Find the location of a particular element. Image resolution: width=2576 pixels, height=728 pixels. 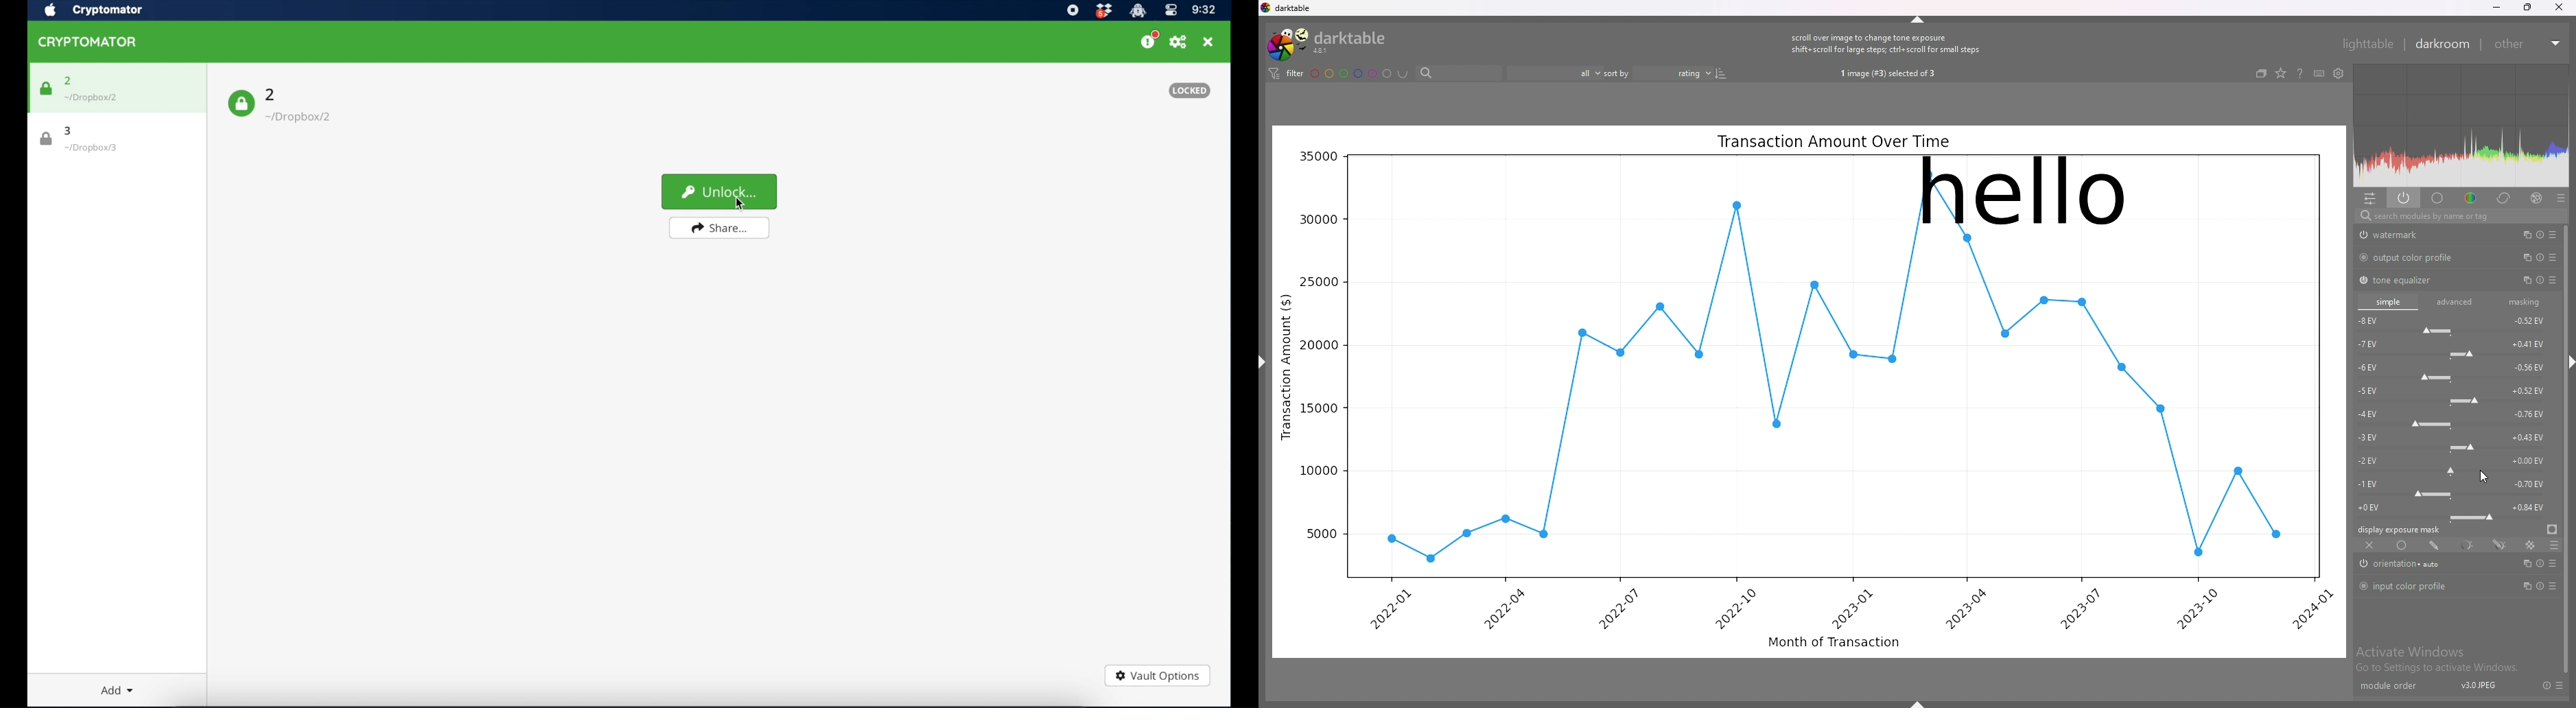

2022-07 is located at coordinates (1616, 608).